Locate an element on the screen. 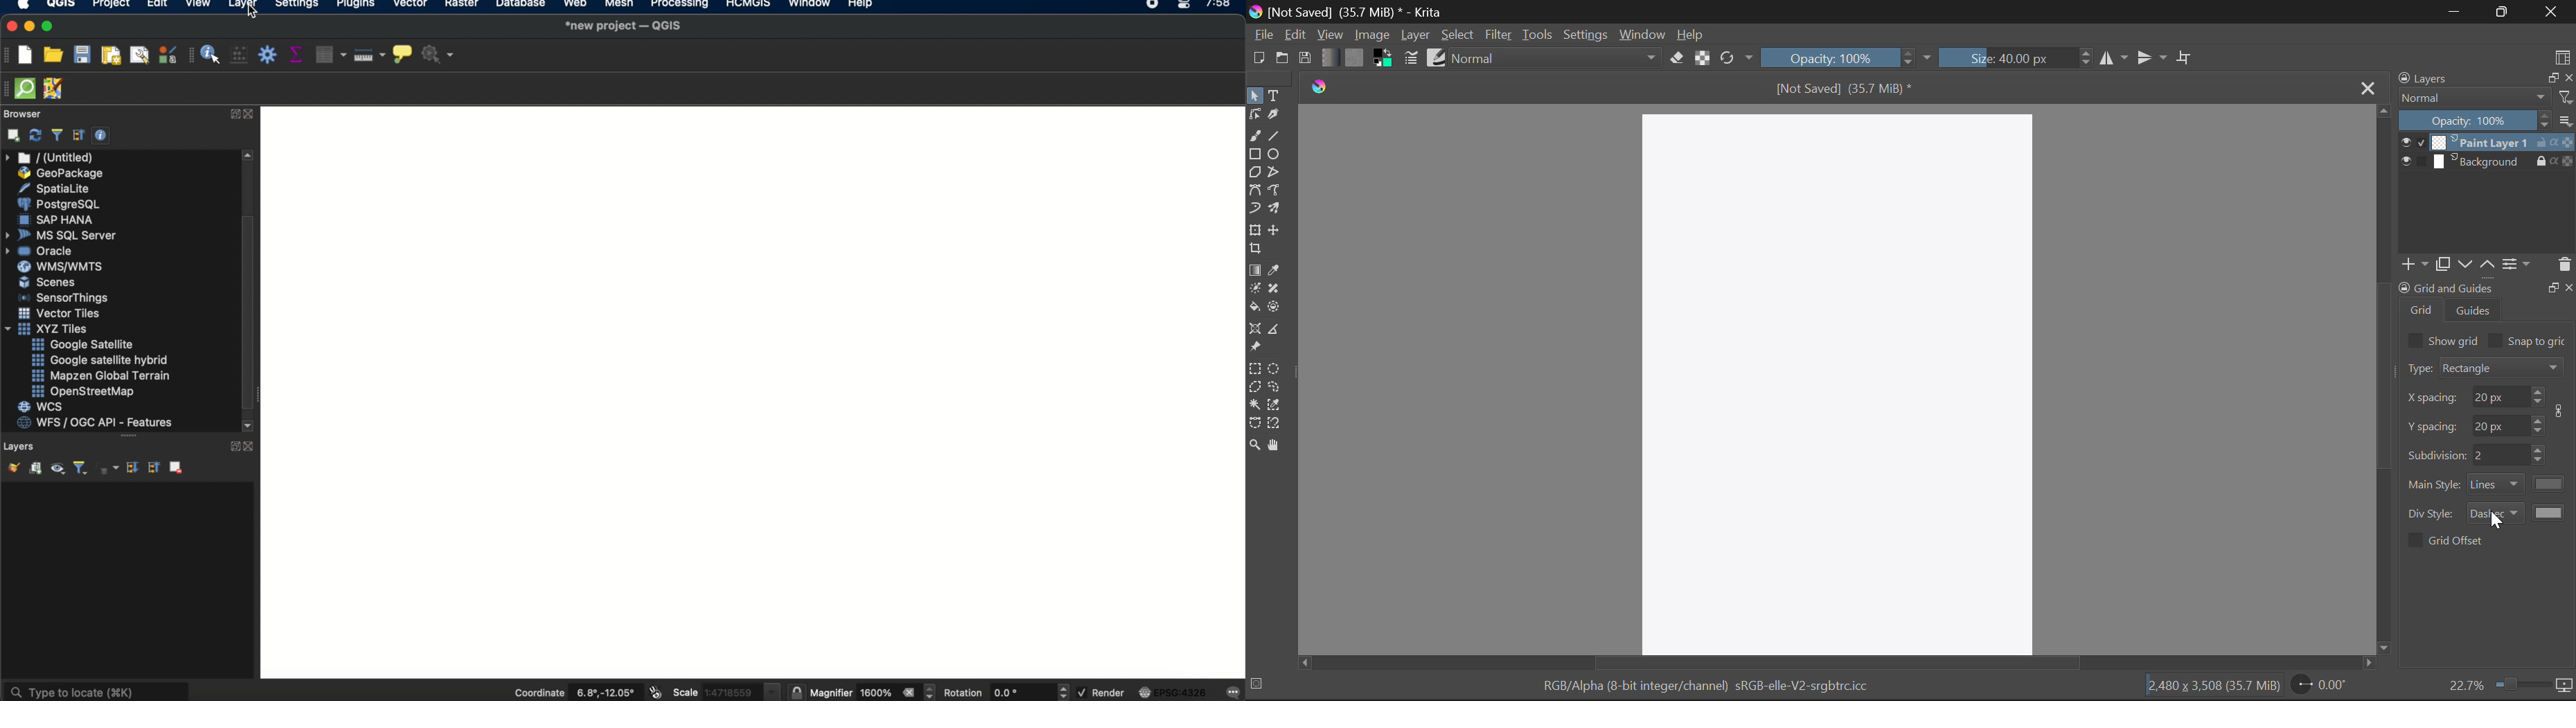 The image size is (2576, 728). New is located at coordinates (1258, 57).